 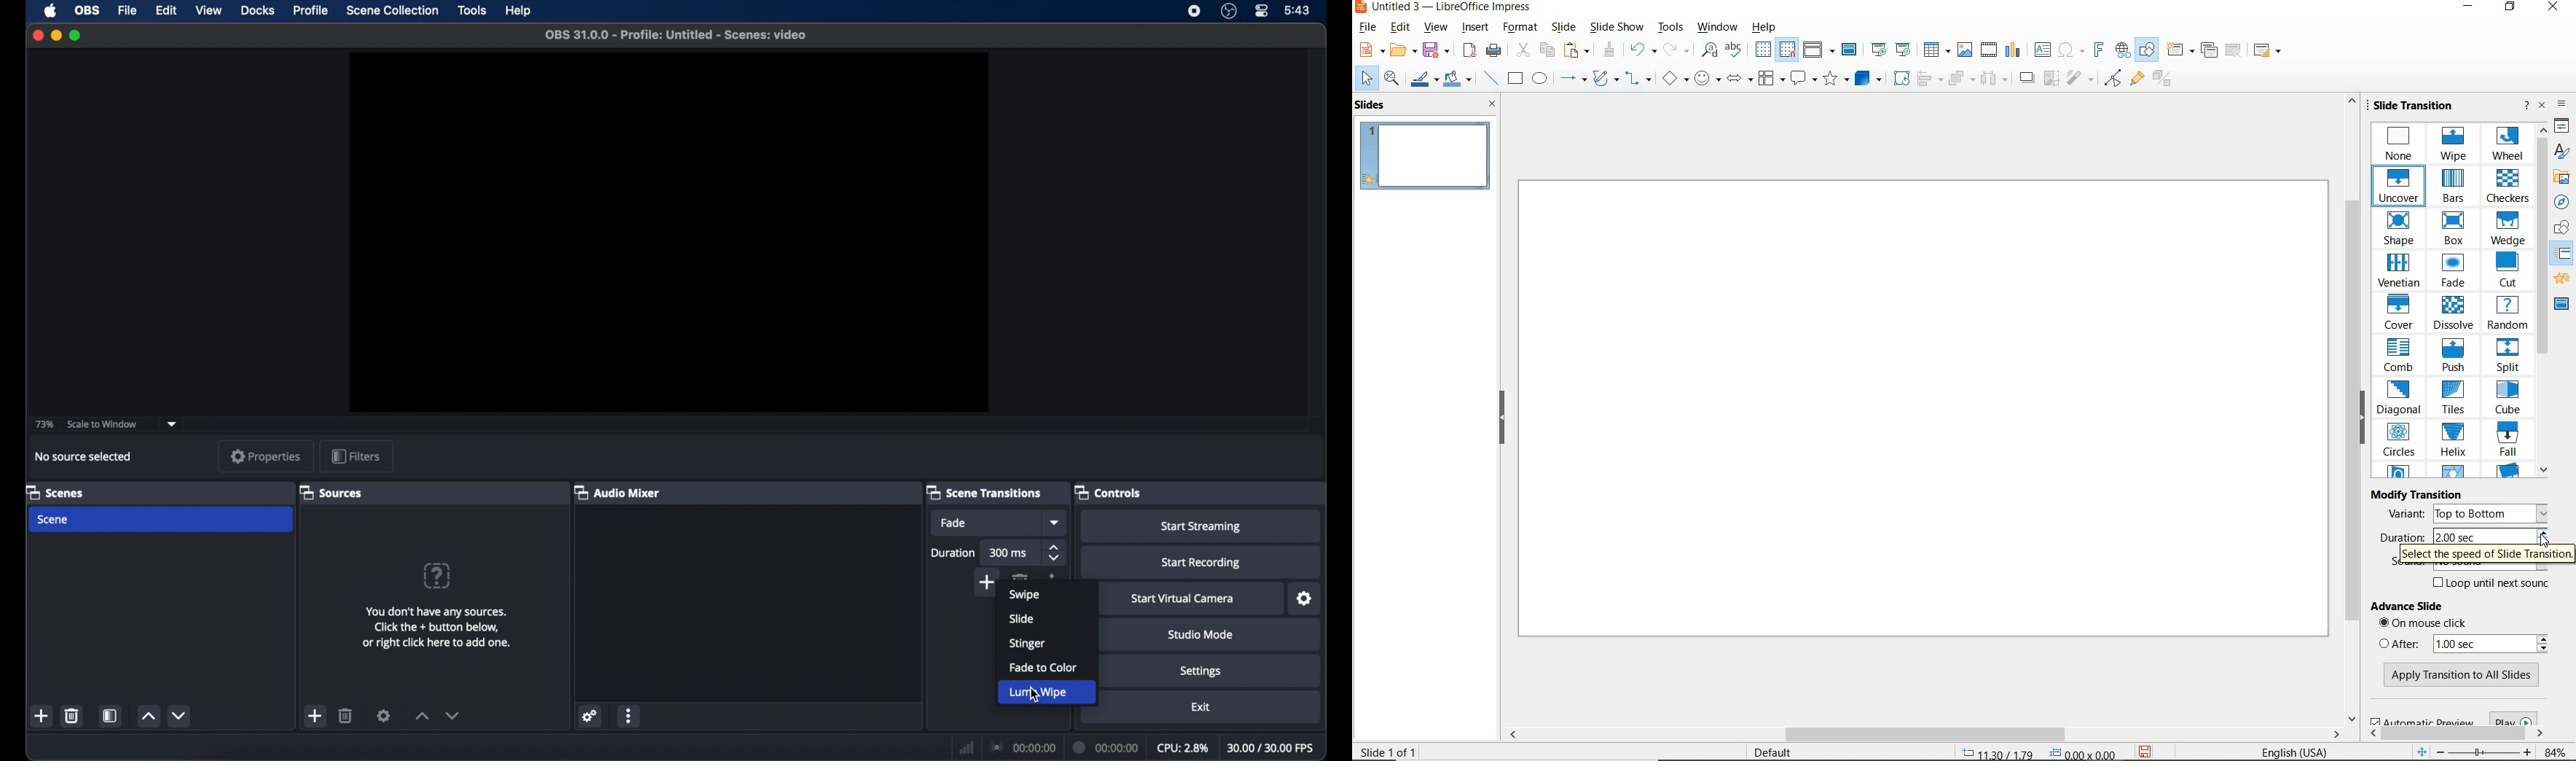 What do you see at coordinates (2233, 50) in the screenshot?
I see `DELETE SLIDE` at bounding box center [2233, 50].